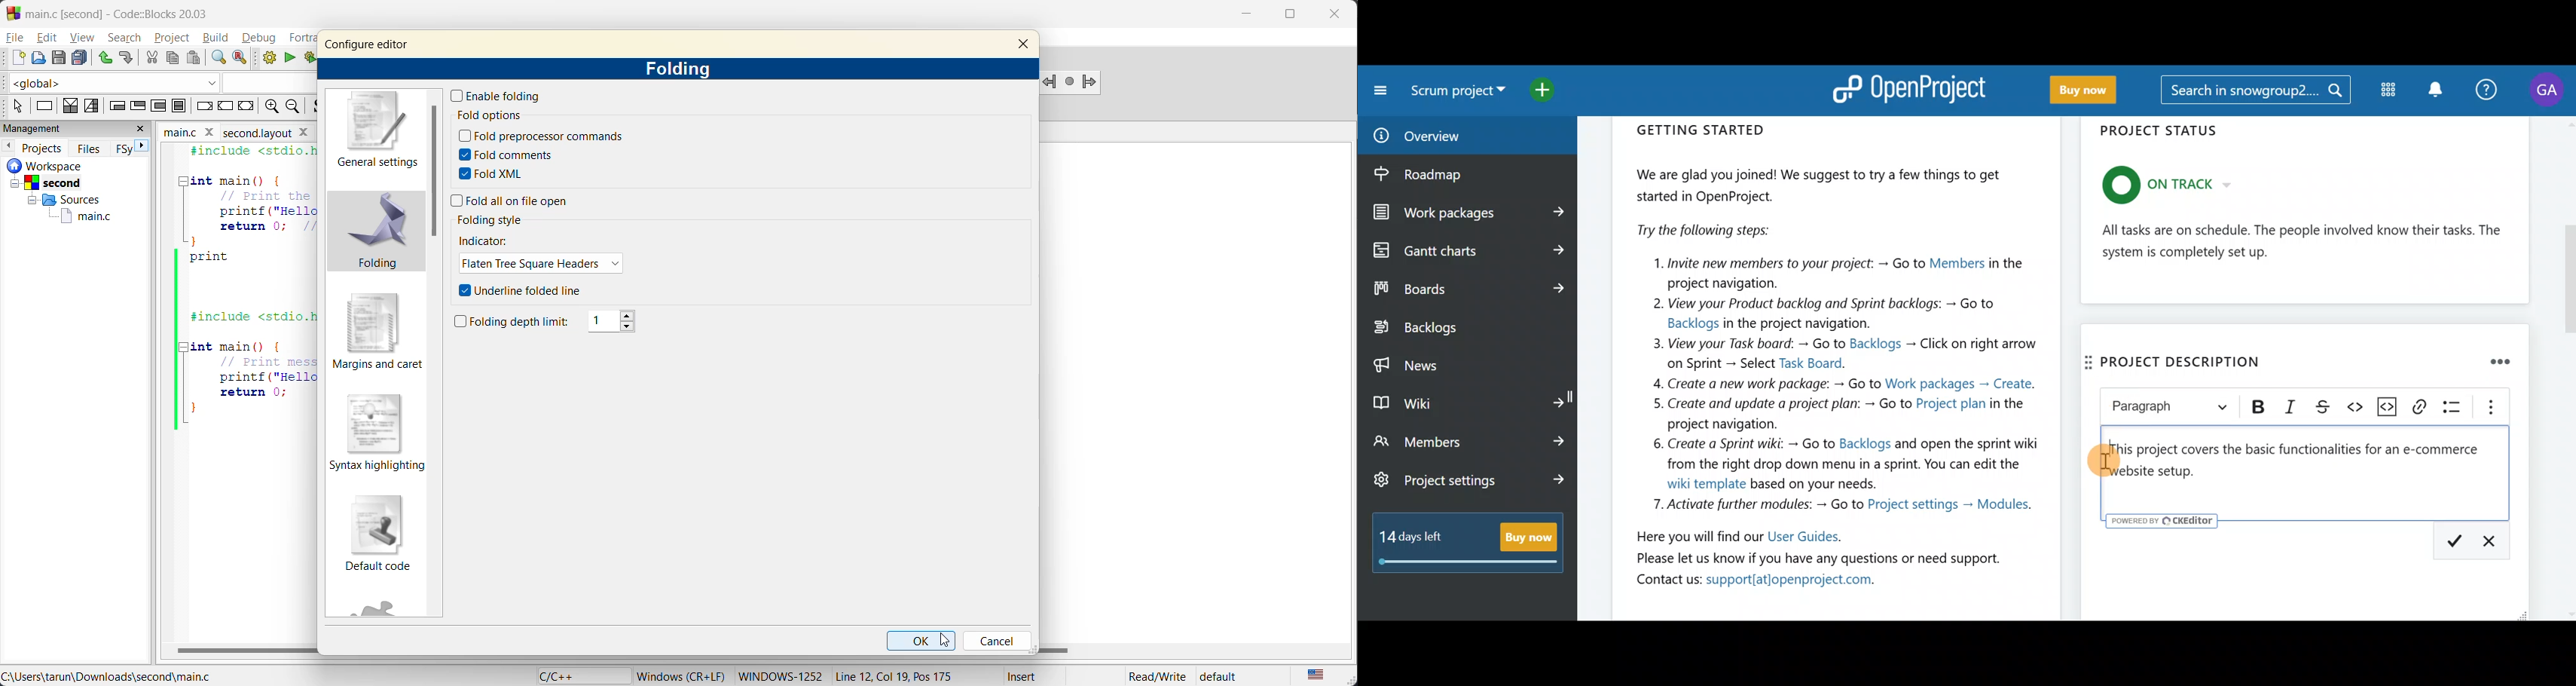 The height and width of the screenshot is (700, 2576). What do you see at coordinates (1468, 400) in the screenshot?
I see `Wiki` at bounding box center [1468, 400].